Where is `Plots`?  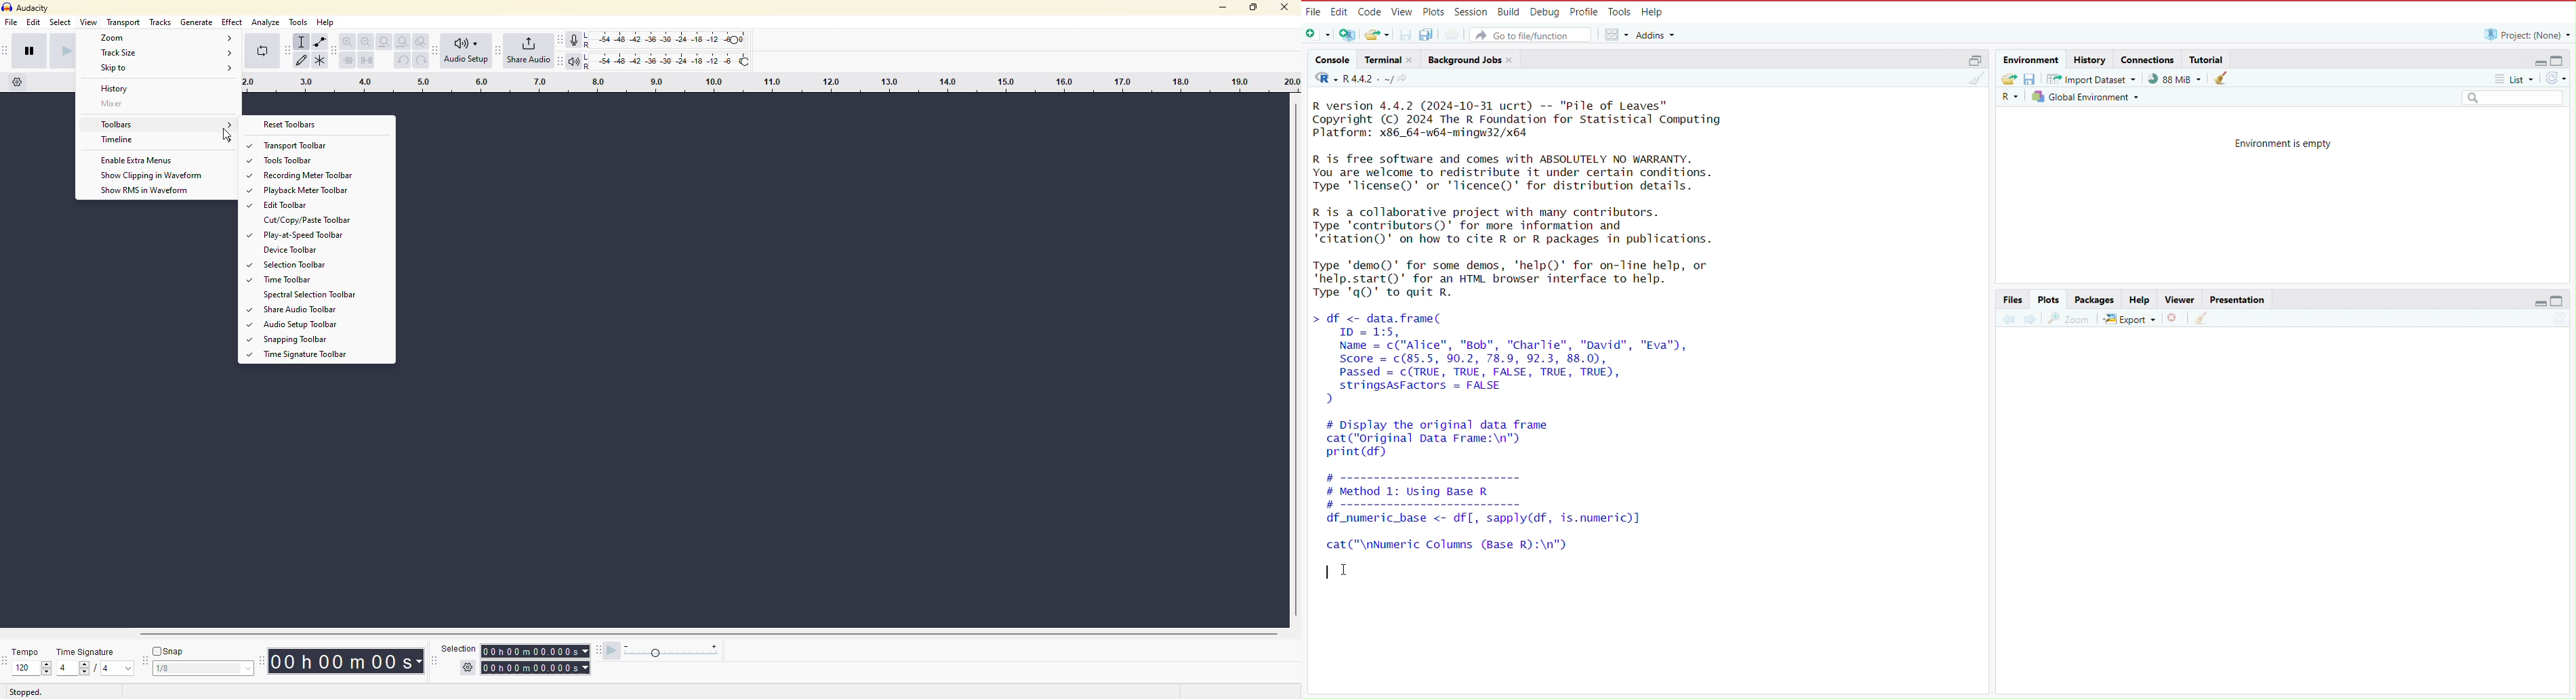
Plots is located at coordinates (1436, 11).